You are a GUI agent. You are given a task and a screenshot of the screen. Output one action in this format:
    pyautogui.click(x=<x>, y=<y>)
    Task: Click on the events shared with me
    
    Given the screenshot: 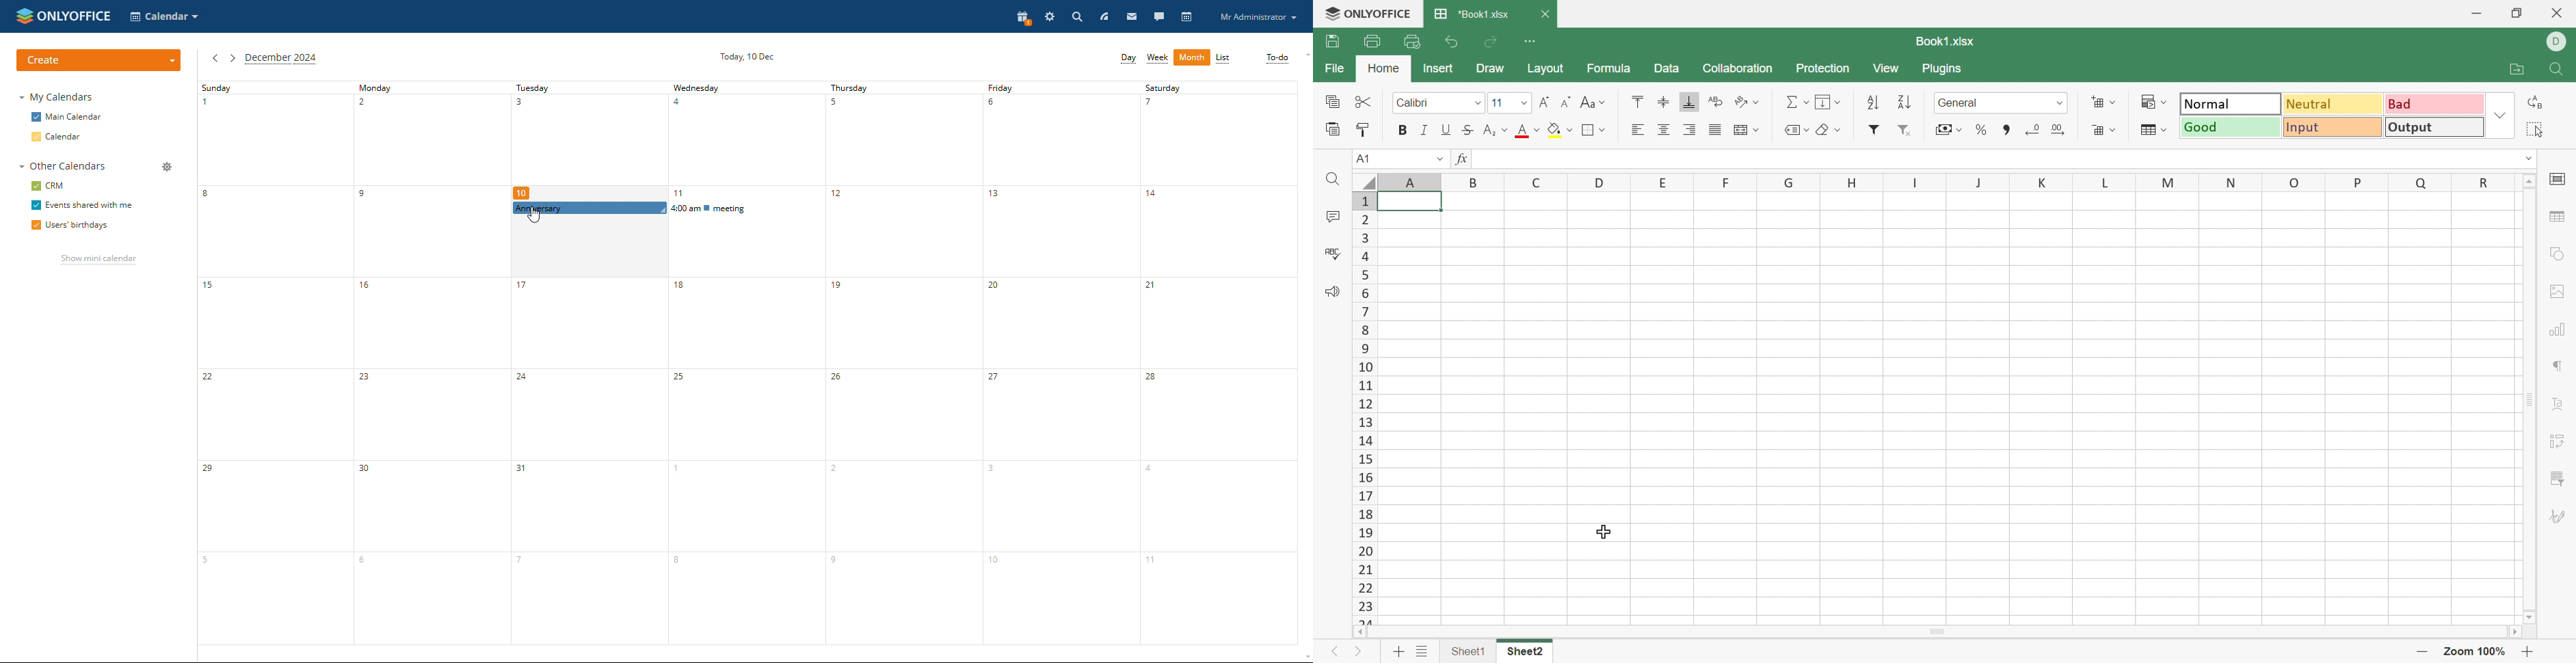 What is the action you would take?
    pyautogui.click(x=80, y=206)
    